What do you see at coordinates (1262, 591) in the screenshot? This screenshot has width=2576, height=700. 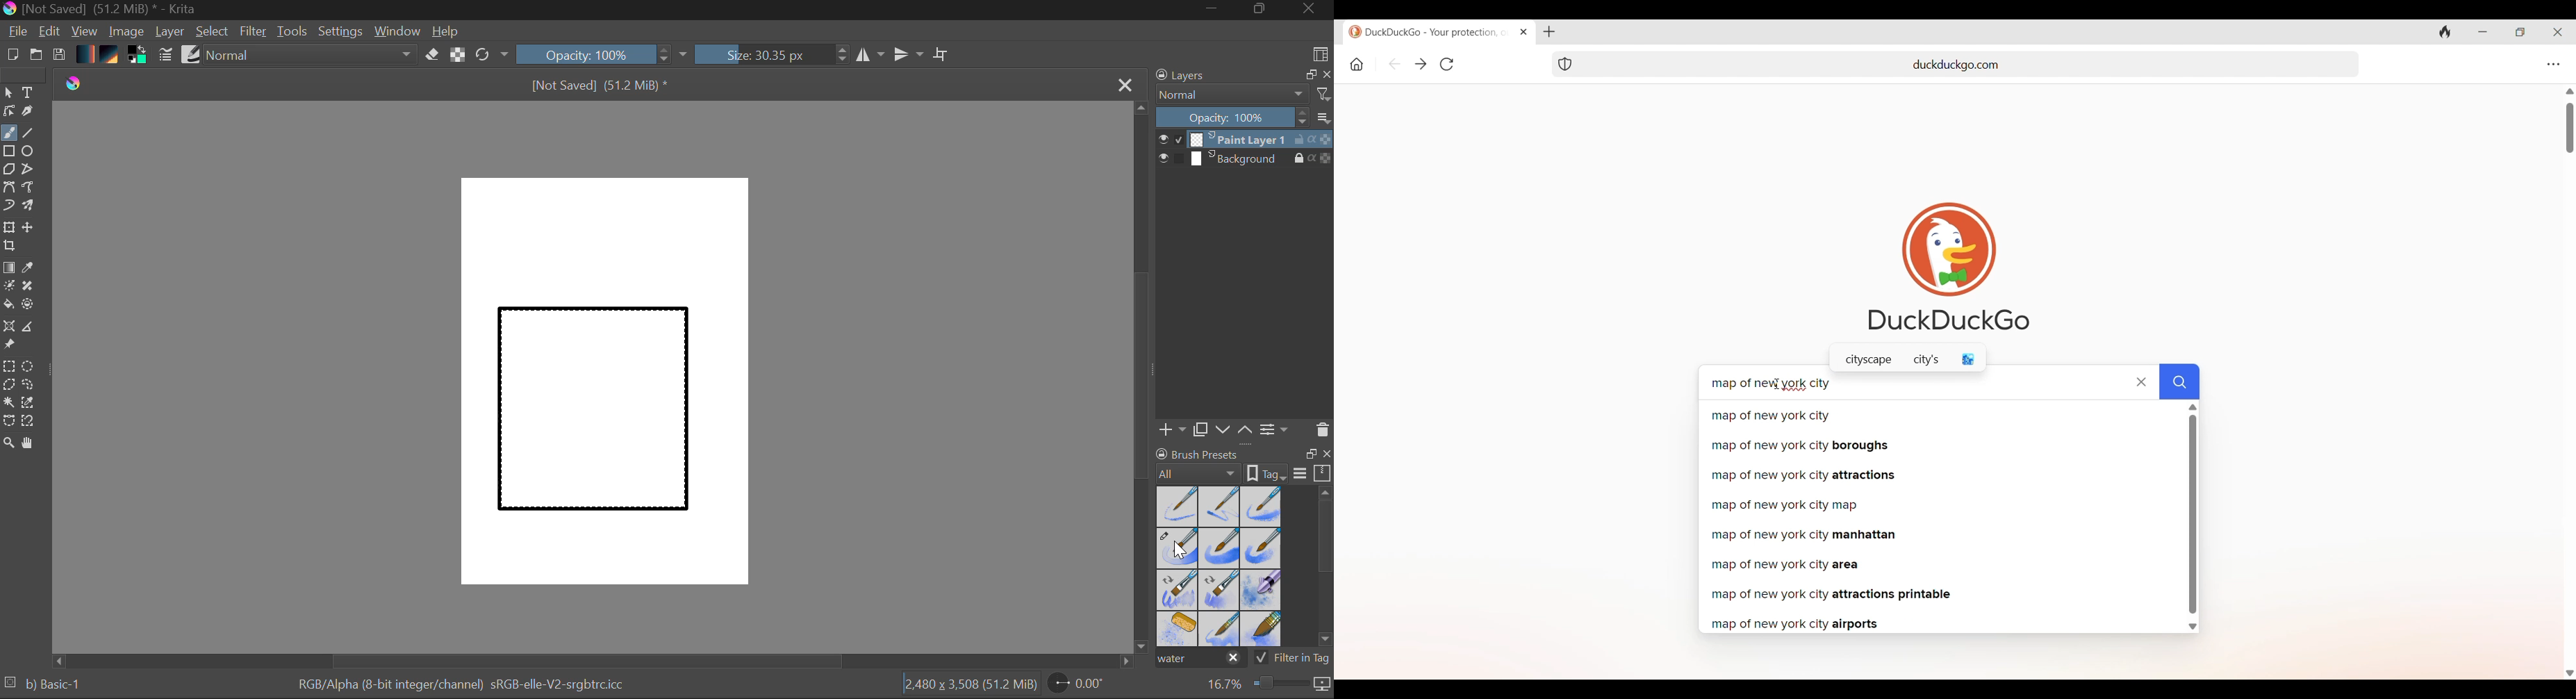 I see `Water C - Special Blobs` at bounding box center [1262, 591].